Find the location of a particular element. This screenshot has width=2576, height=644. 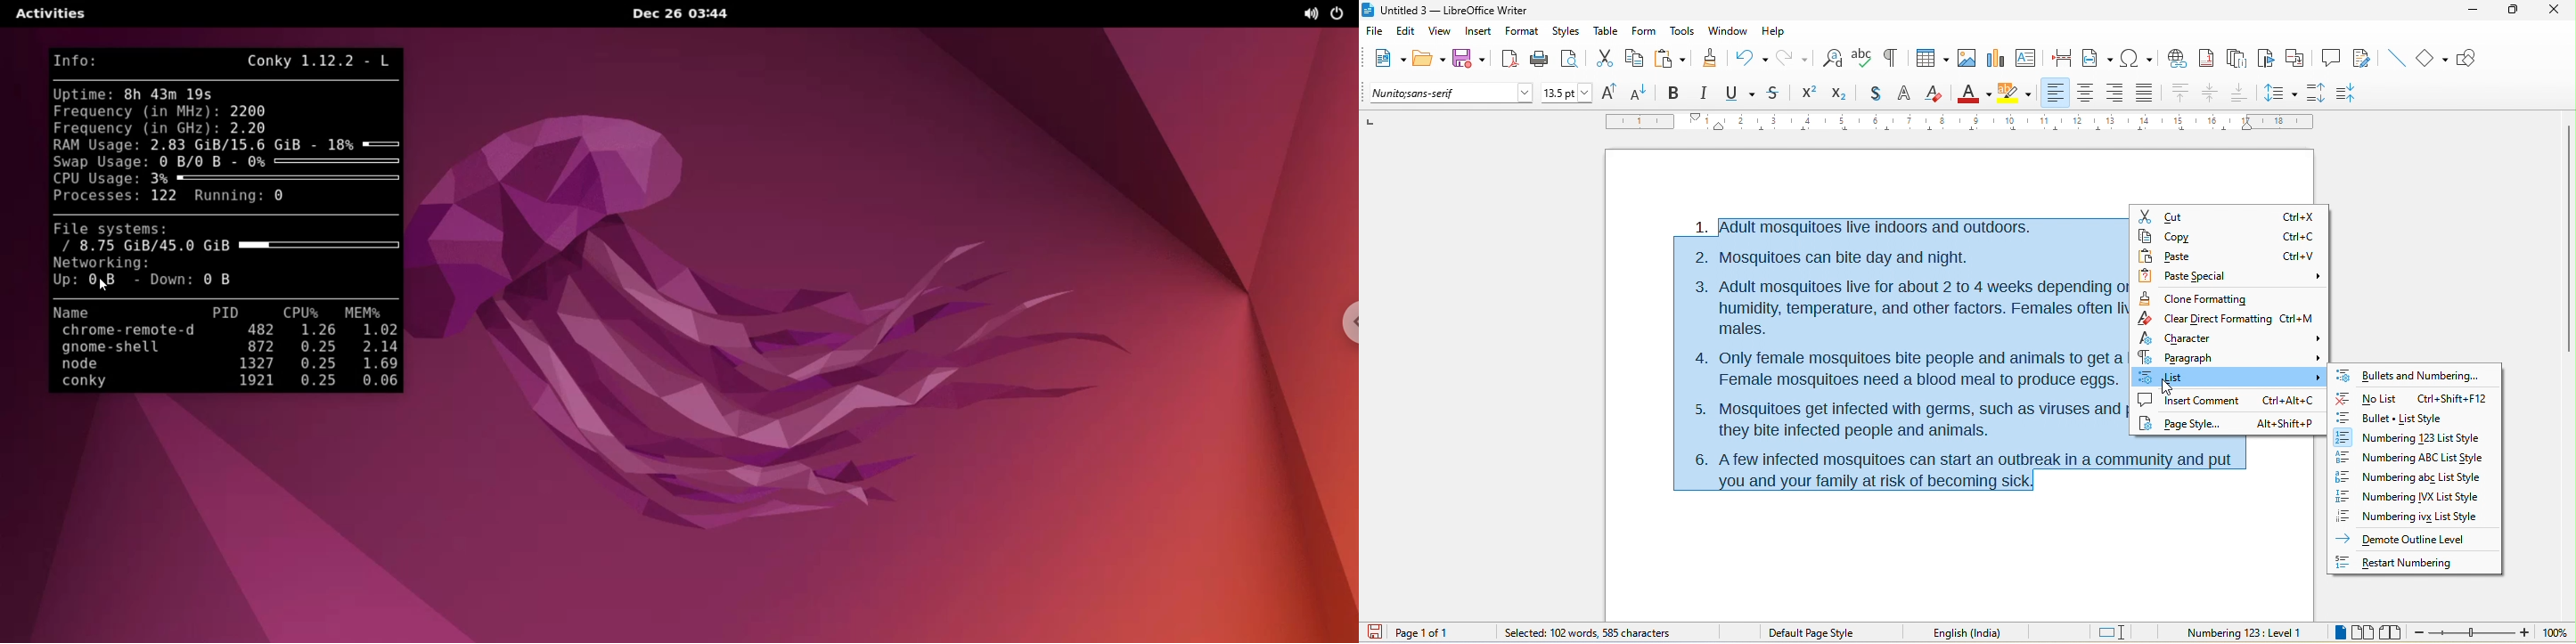

bold is located at coordinates (1675, 92).